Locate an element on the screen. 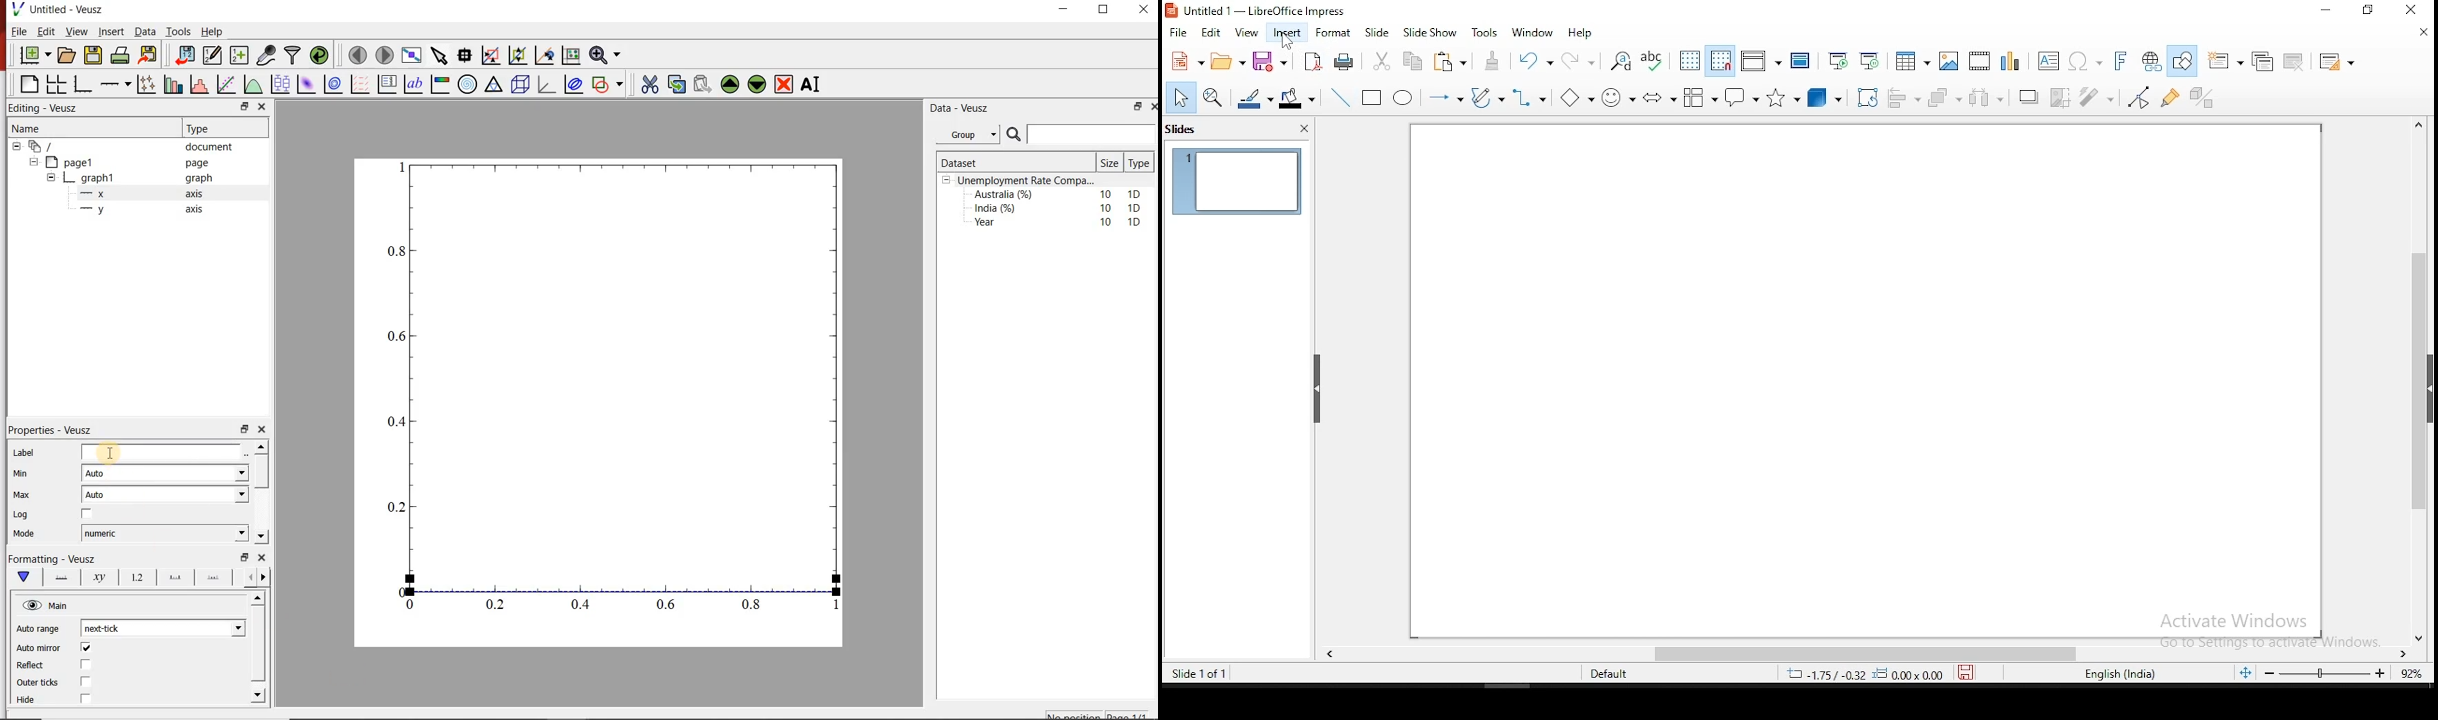 The image size is (2464, 728). new slide is located at coordinates (2227, 62).